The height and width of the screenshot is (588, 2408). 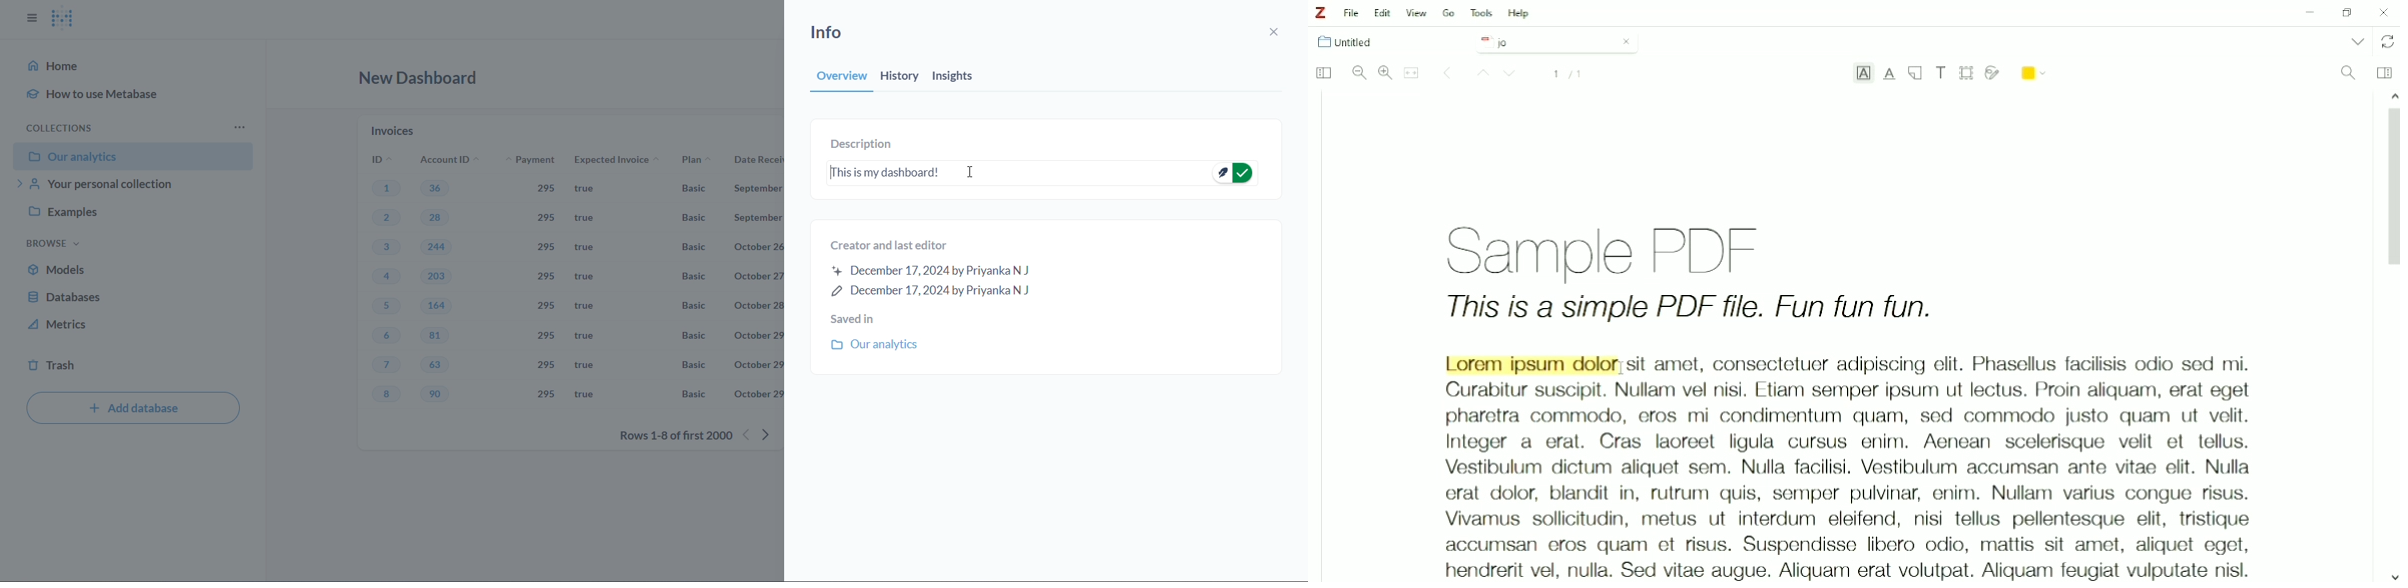 What do you see at coordinates (2346, 13) in the screenshot?
I see `Restore down` at bounding box center [2346, 13].